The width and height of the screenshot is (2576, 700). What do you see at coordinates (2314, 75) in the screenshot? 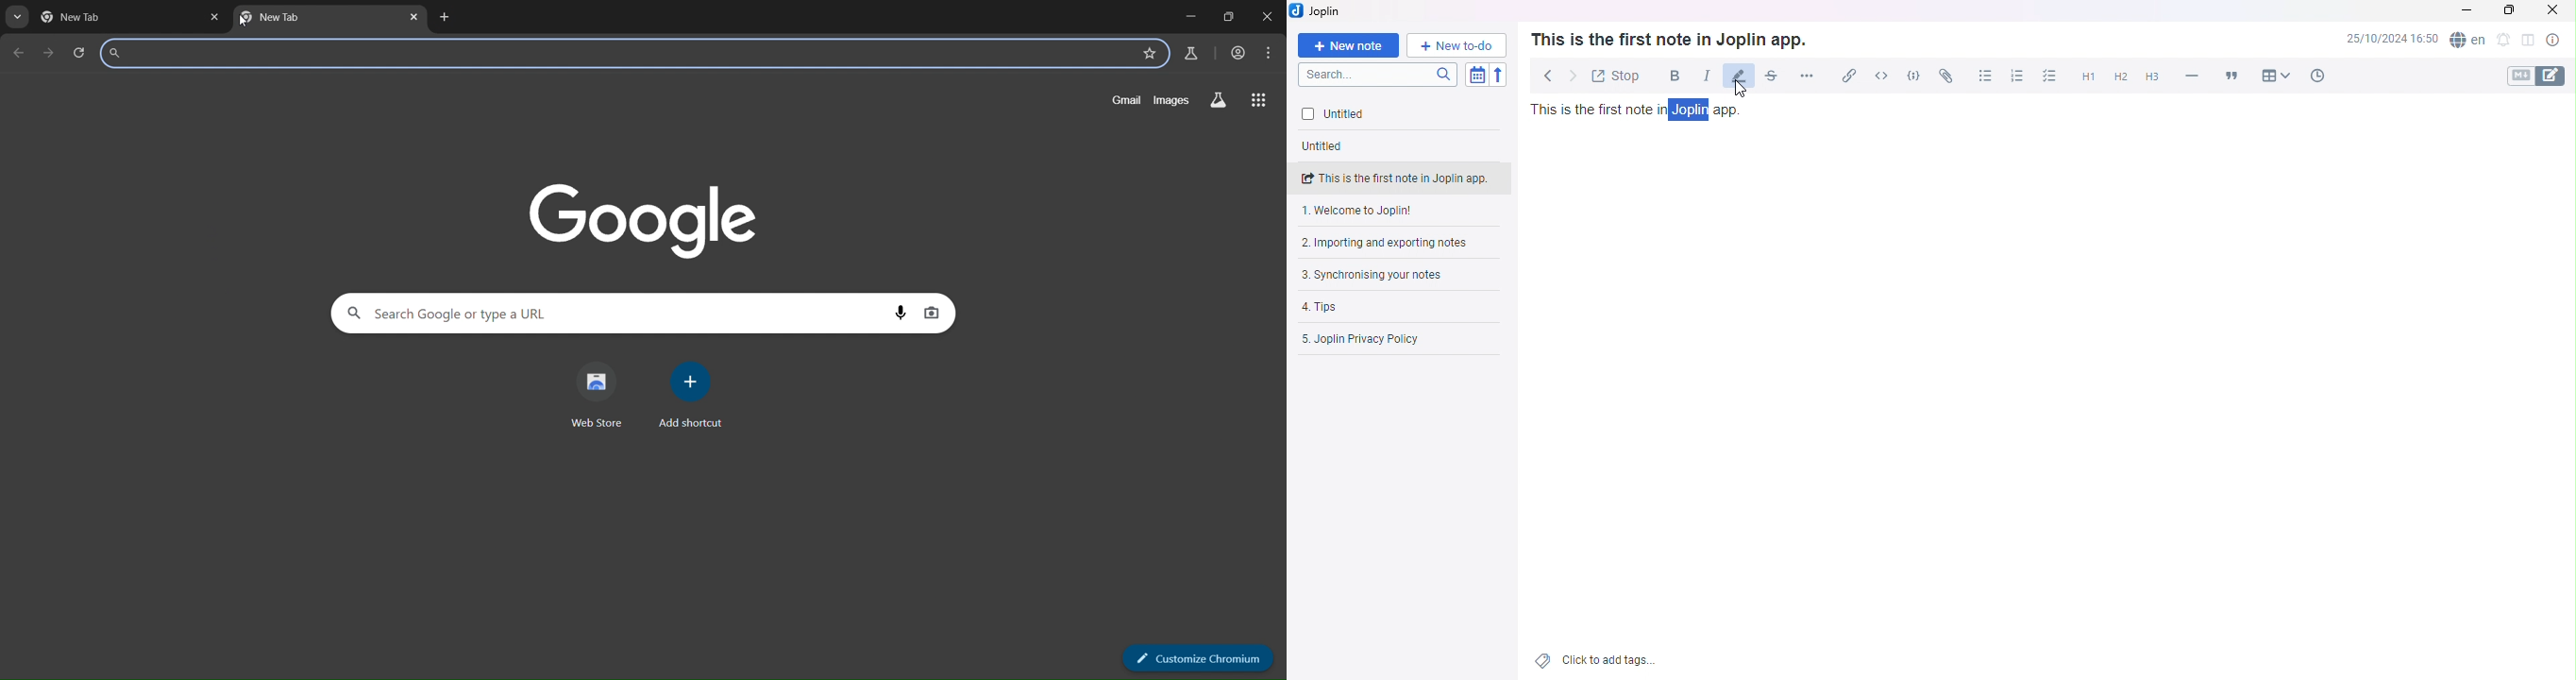
I see `Insert time` at bounding box center [2314, 75].